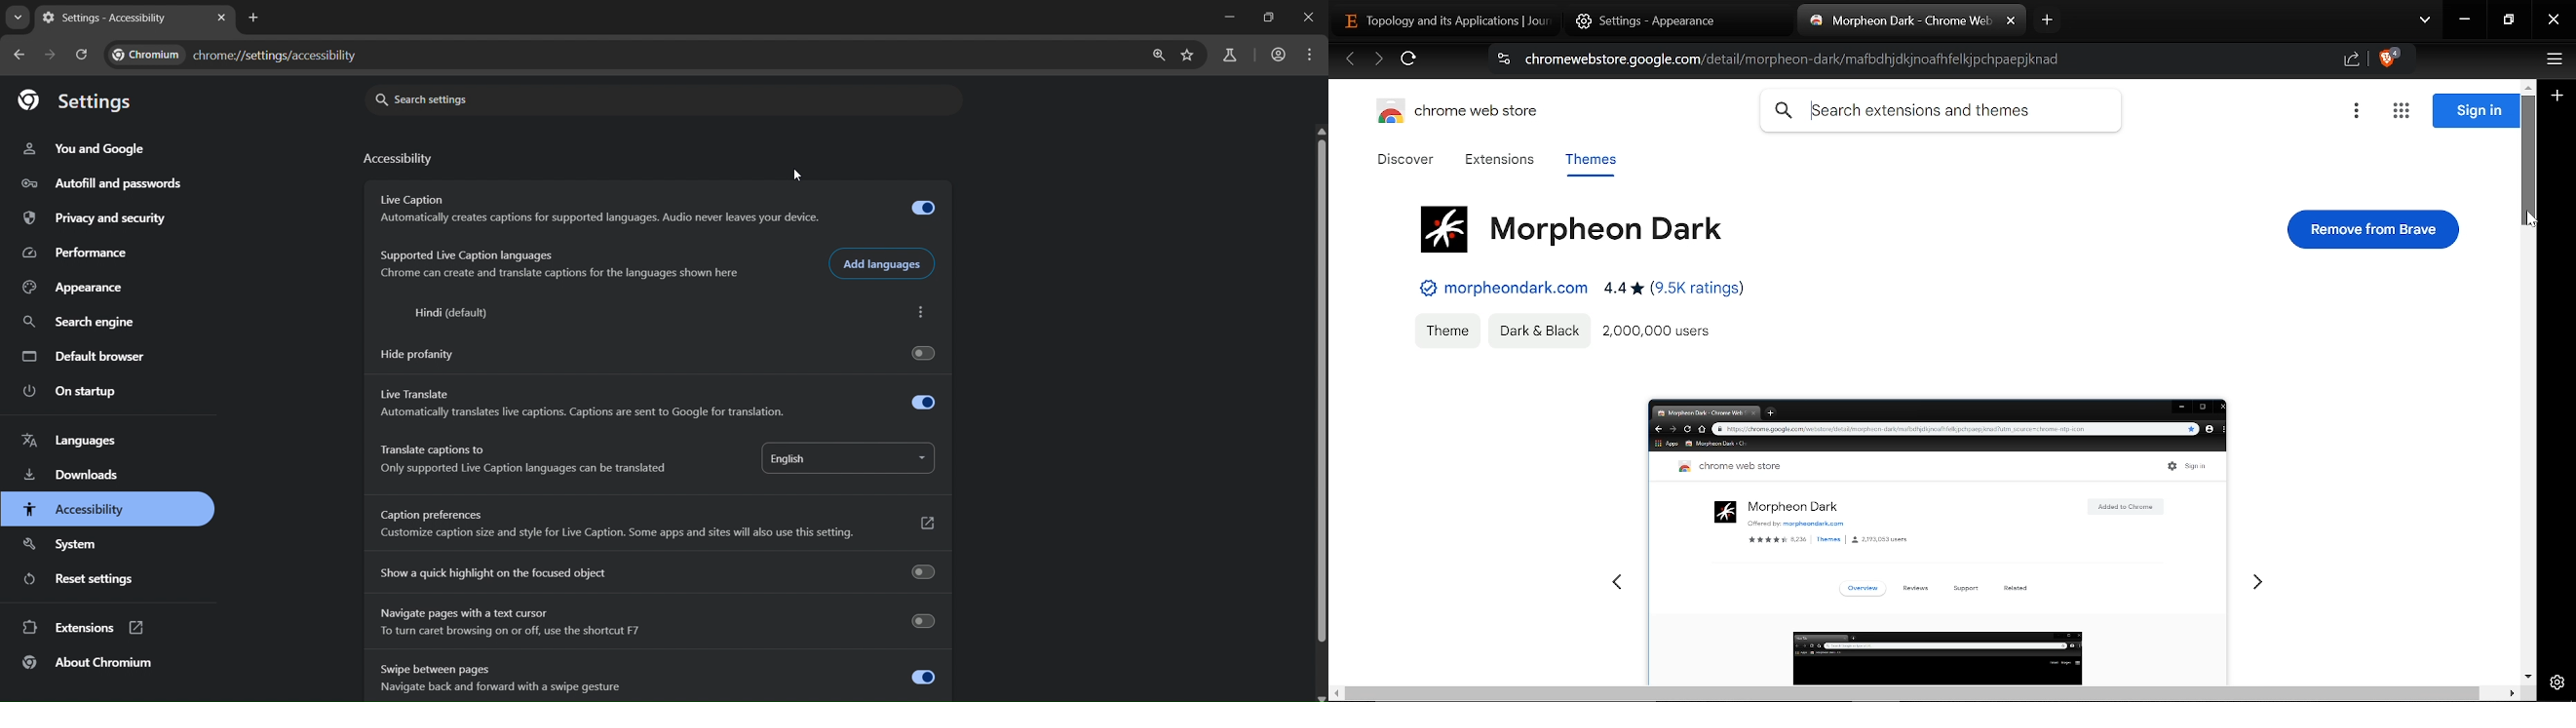 Image resolution: width=2576 pixels, height=728 pixels. I want to click on Sign in, so click(2476, 111).